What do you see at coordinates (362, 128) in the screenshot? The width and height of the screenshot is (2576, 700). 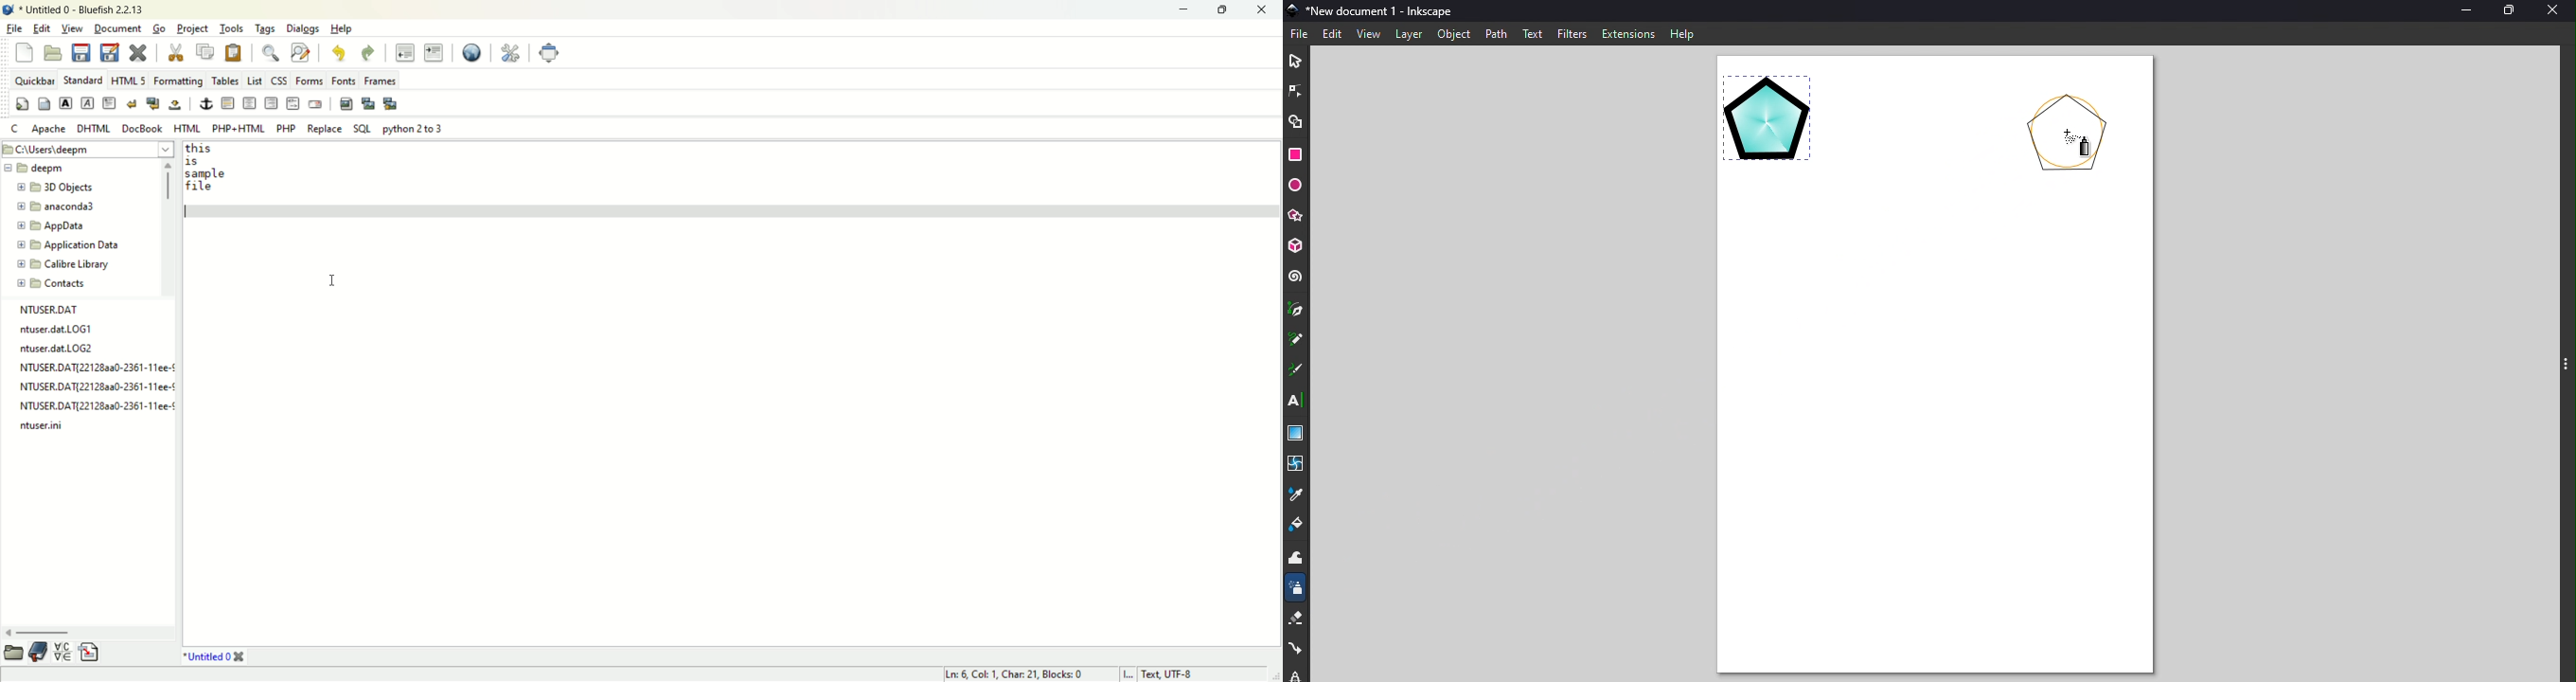 I see `SQL` at bounding box center [362, 128].